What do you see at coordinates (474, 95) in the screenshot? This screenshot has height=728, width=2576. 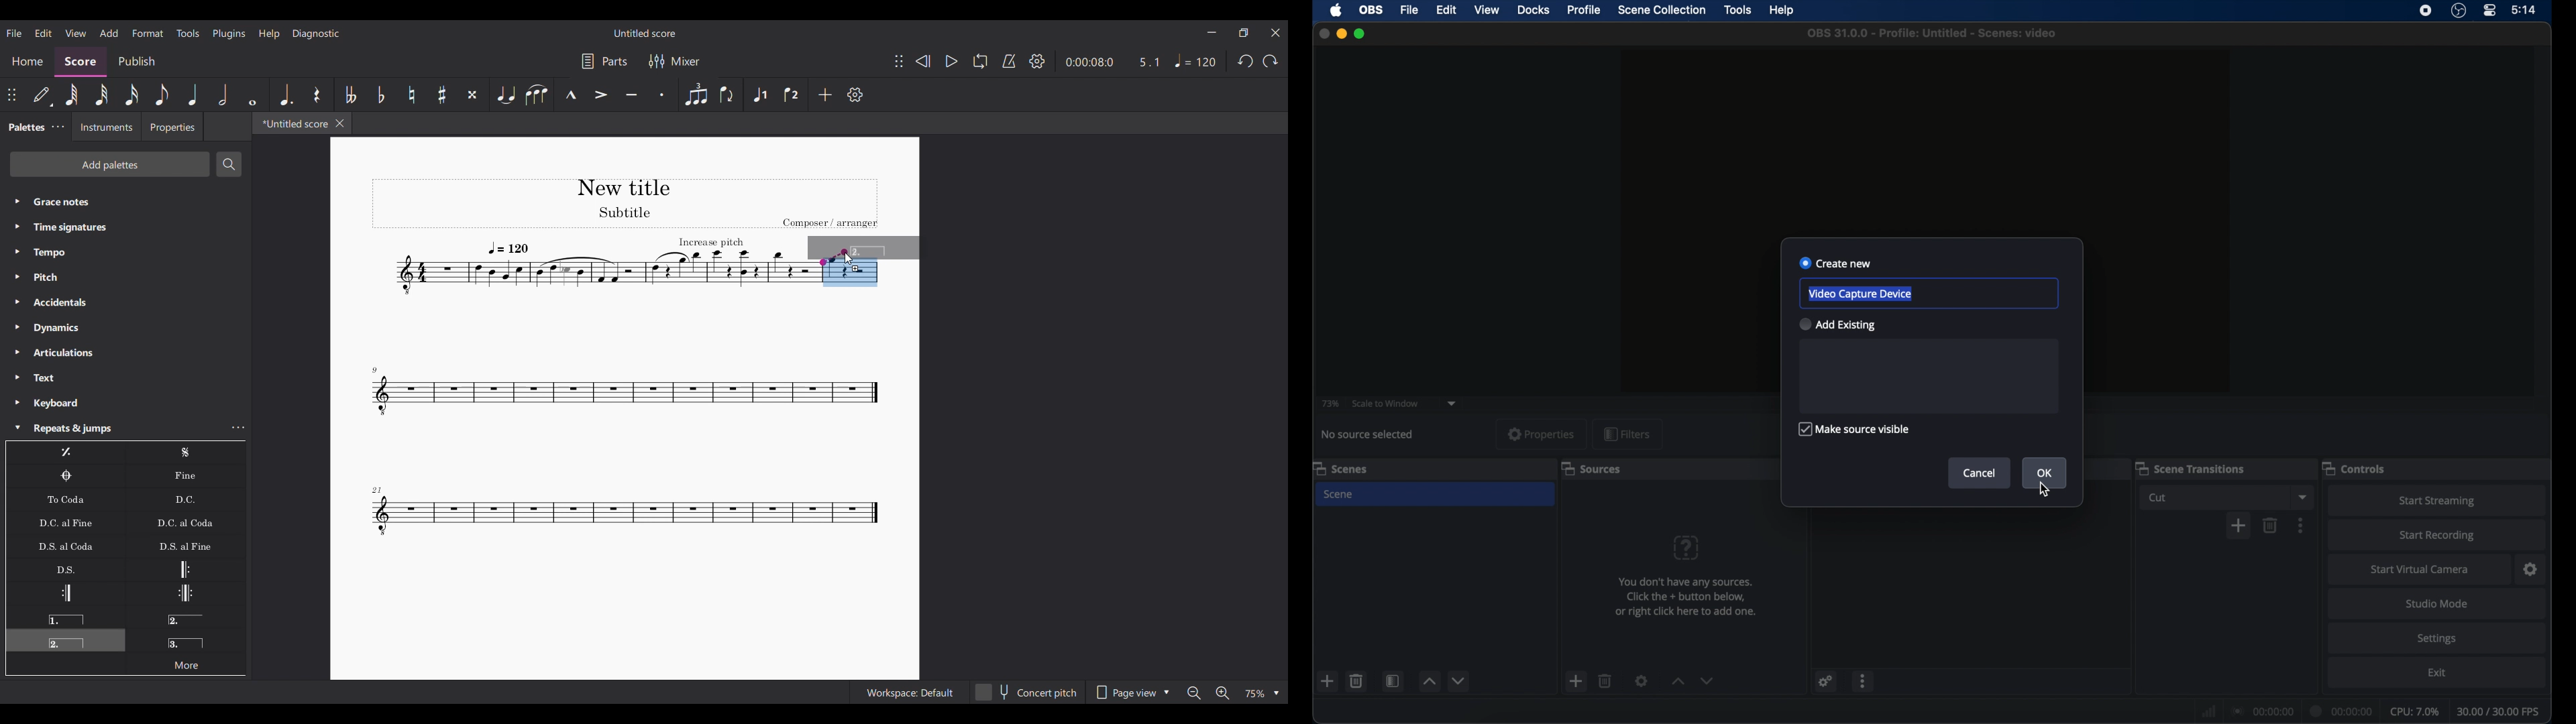 I see `Toggle double sharp` at bounding box center [474, 95].